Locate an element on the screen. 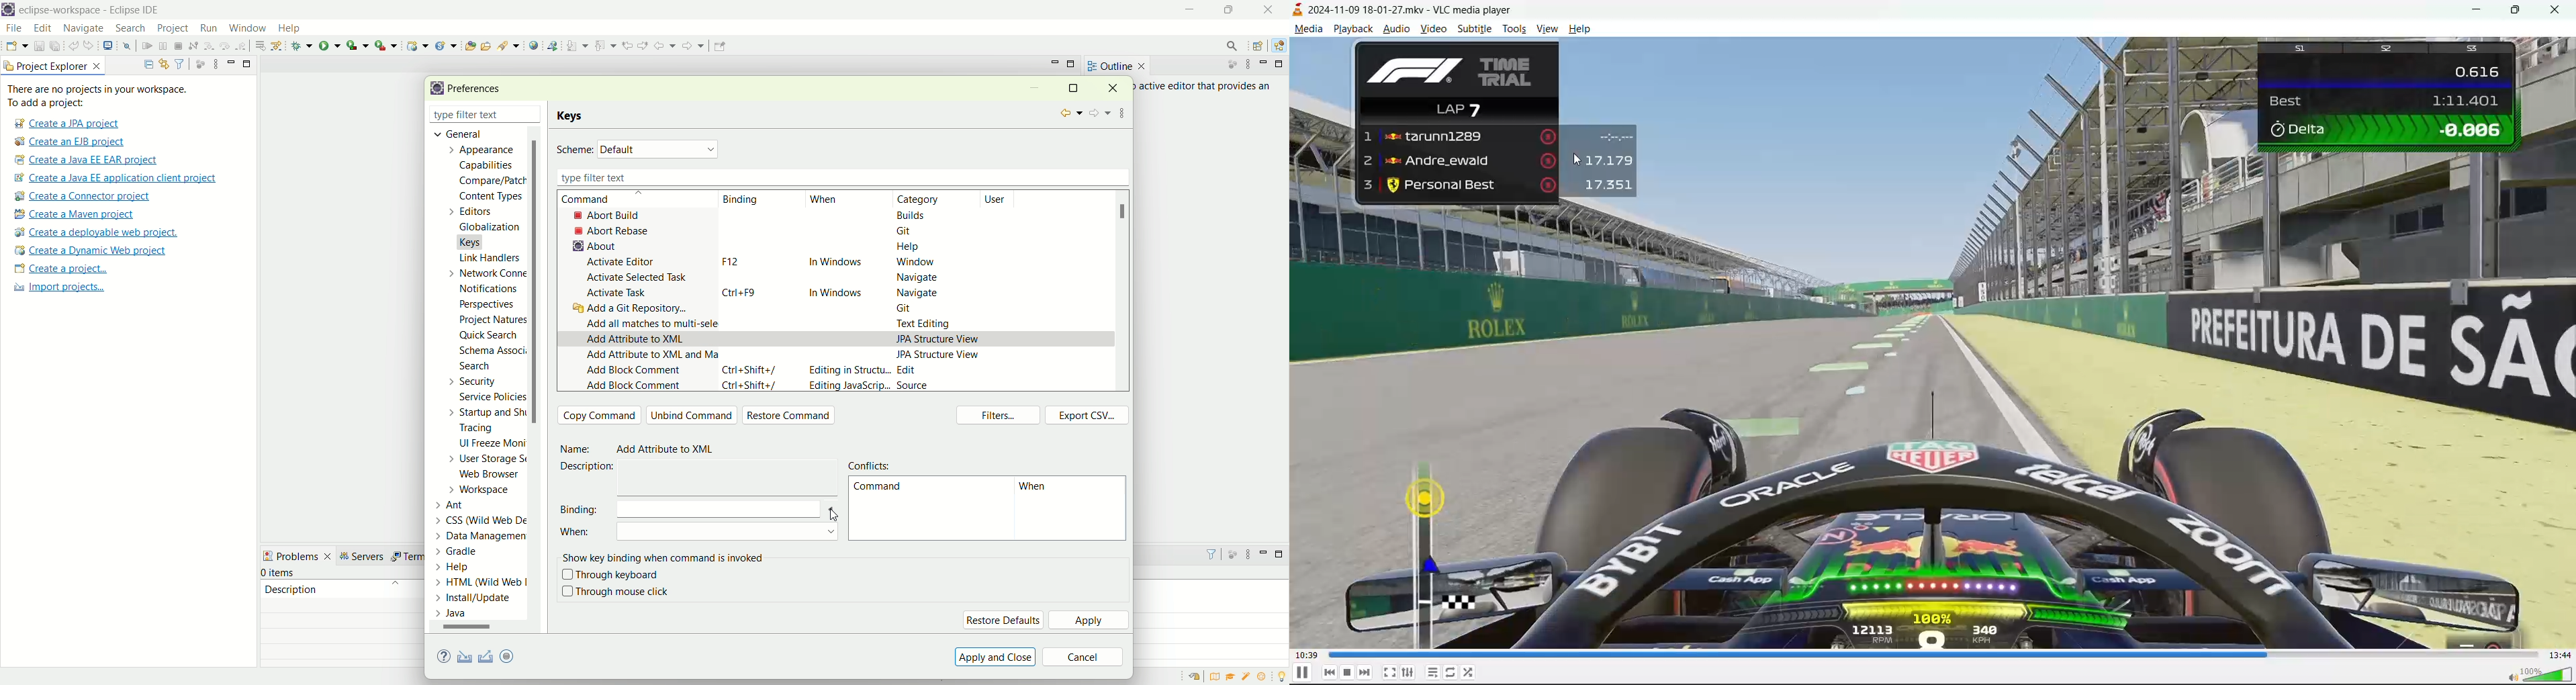 The width and height of the screenshot is (2576, 700). maximize is located at coordinates (248, 62).